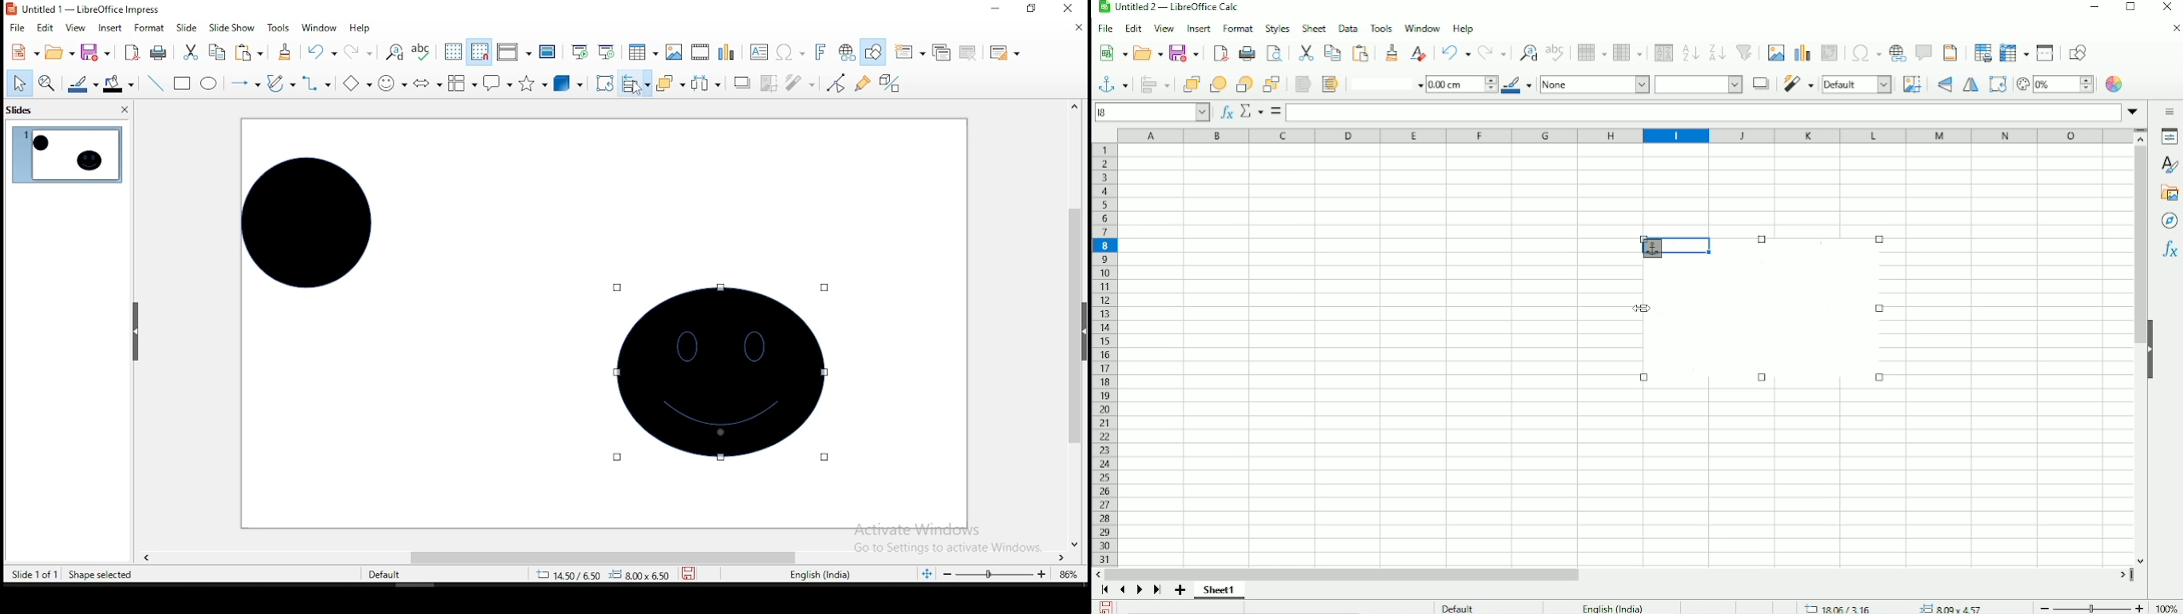 Image resolution: width=2184 pixels, height=616 pixels. Describe the element at coordinates (2139, 246) in the screenshot. I see `Vertical scrollbar` at that location.